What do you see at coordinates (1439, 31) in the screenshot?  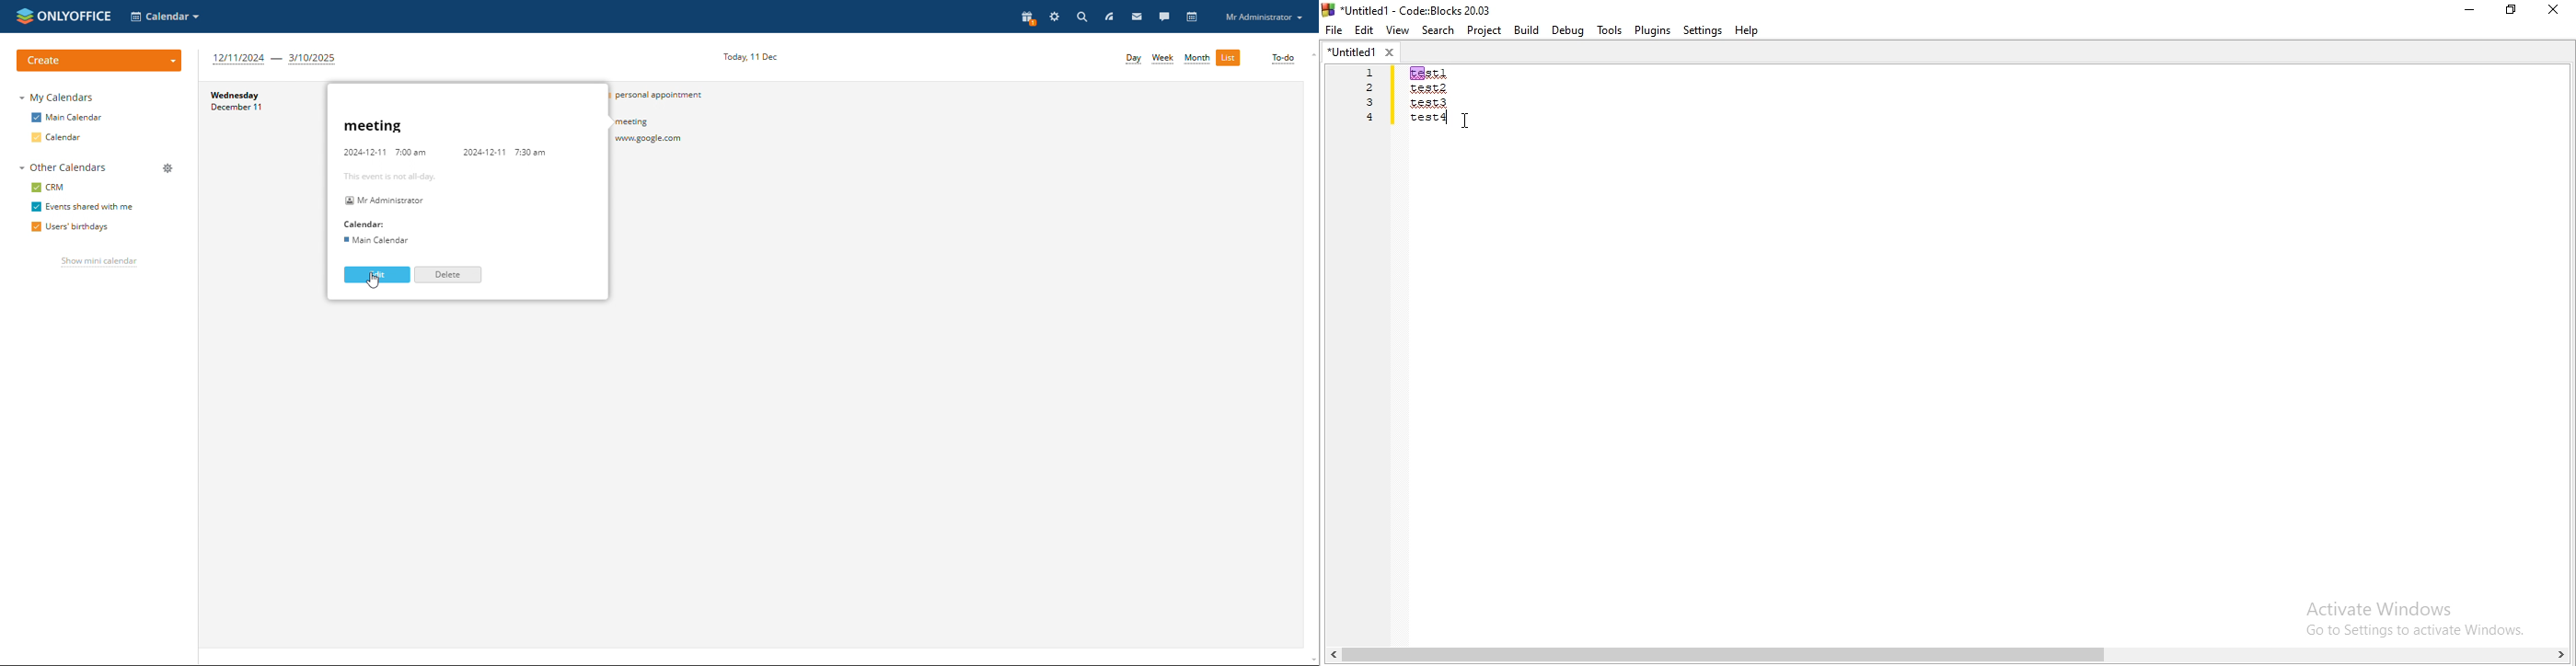 I see `Search ` at bounding box center [1439, 31].